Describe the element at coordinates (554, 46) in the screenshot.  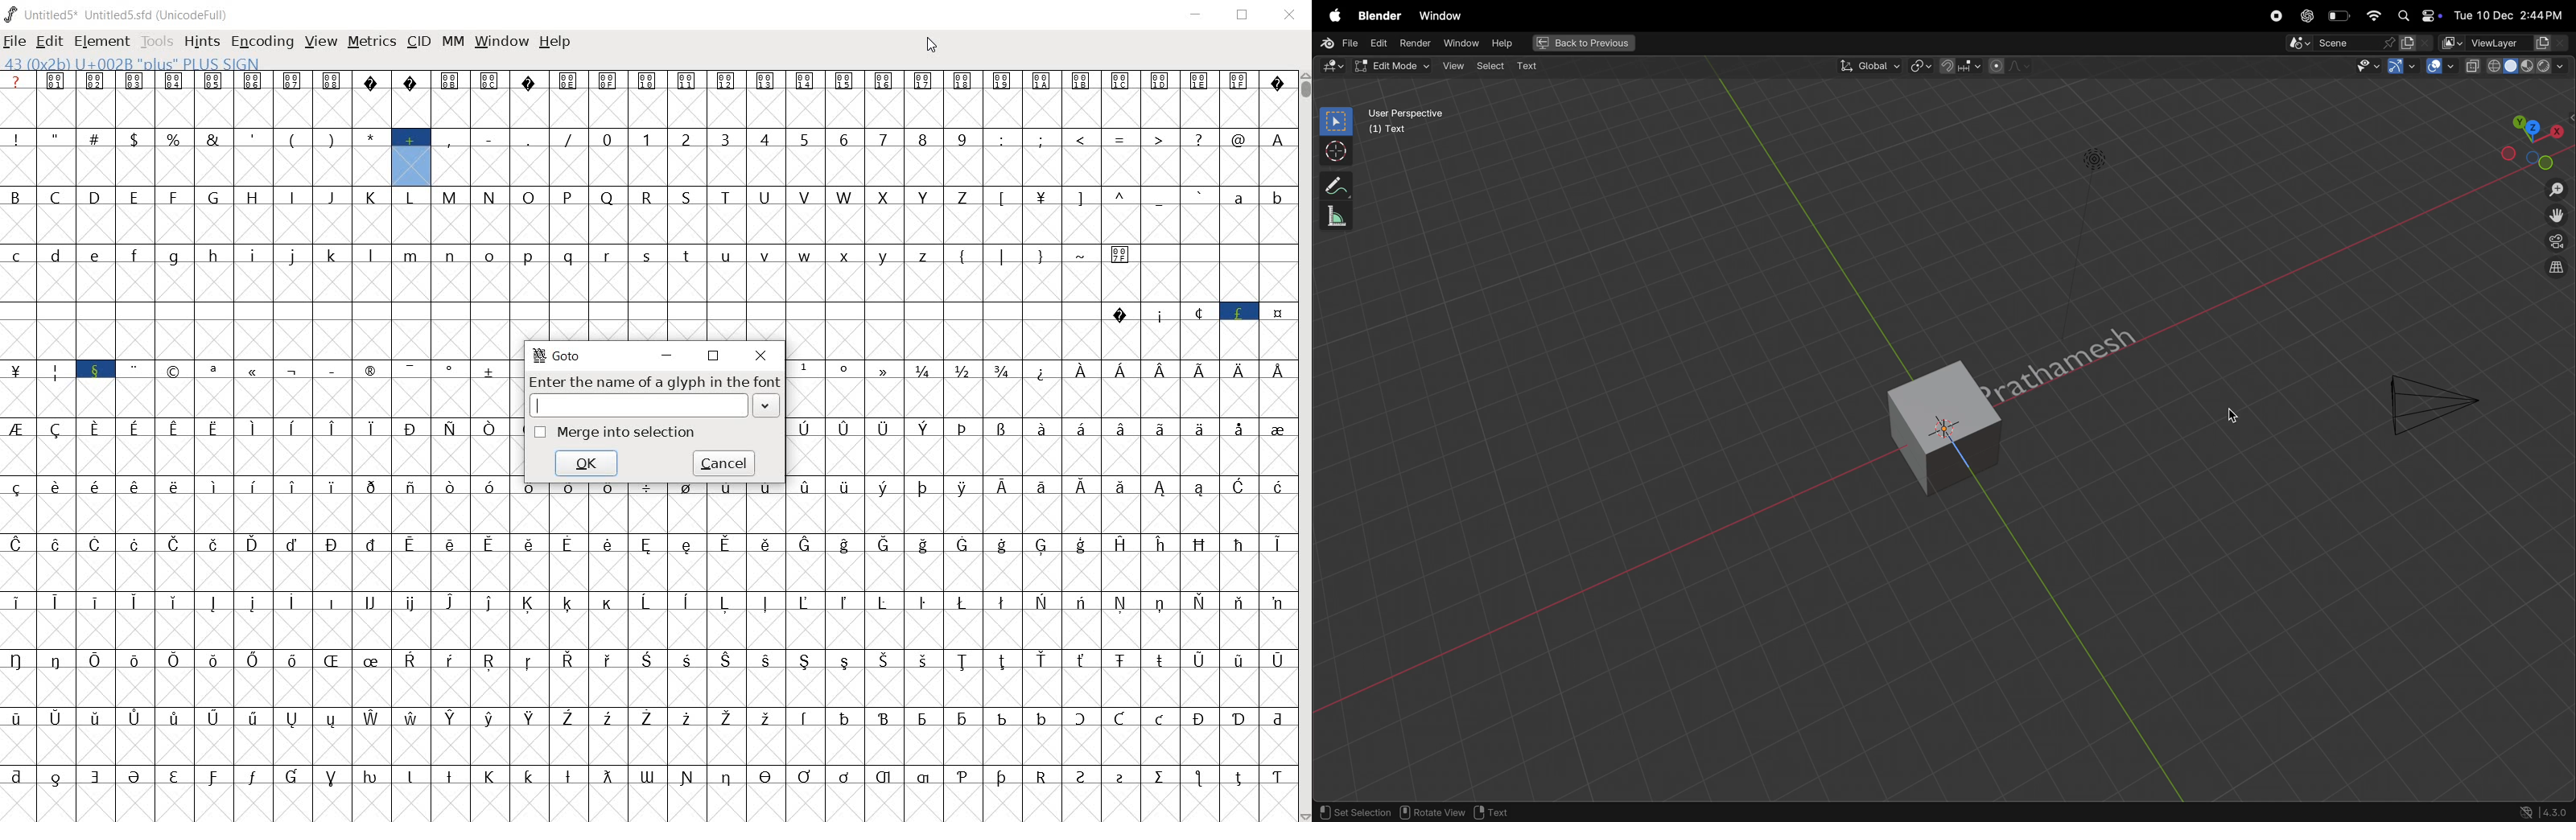
I see `help` at that location.